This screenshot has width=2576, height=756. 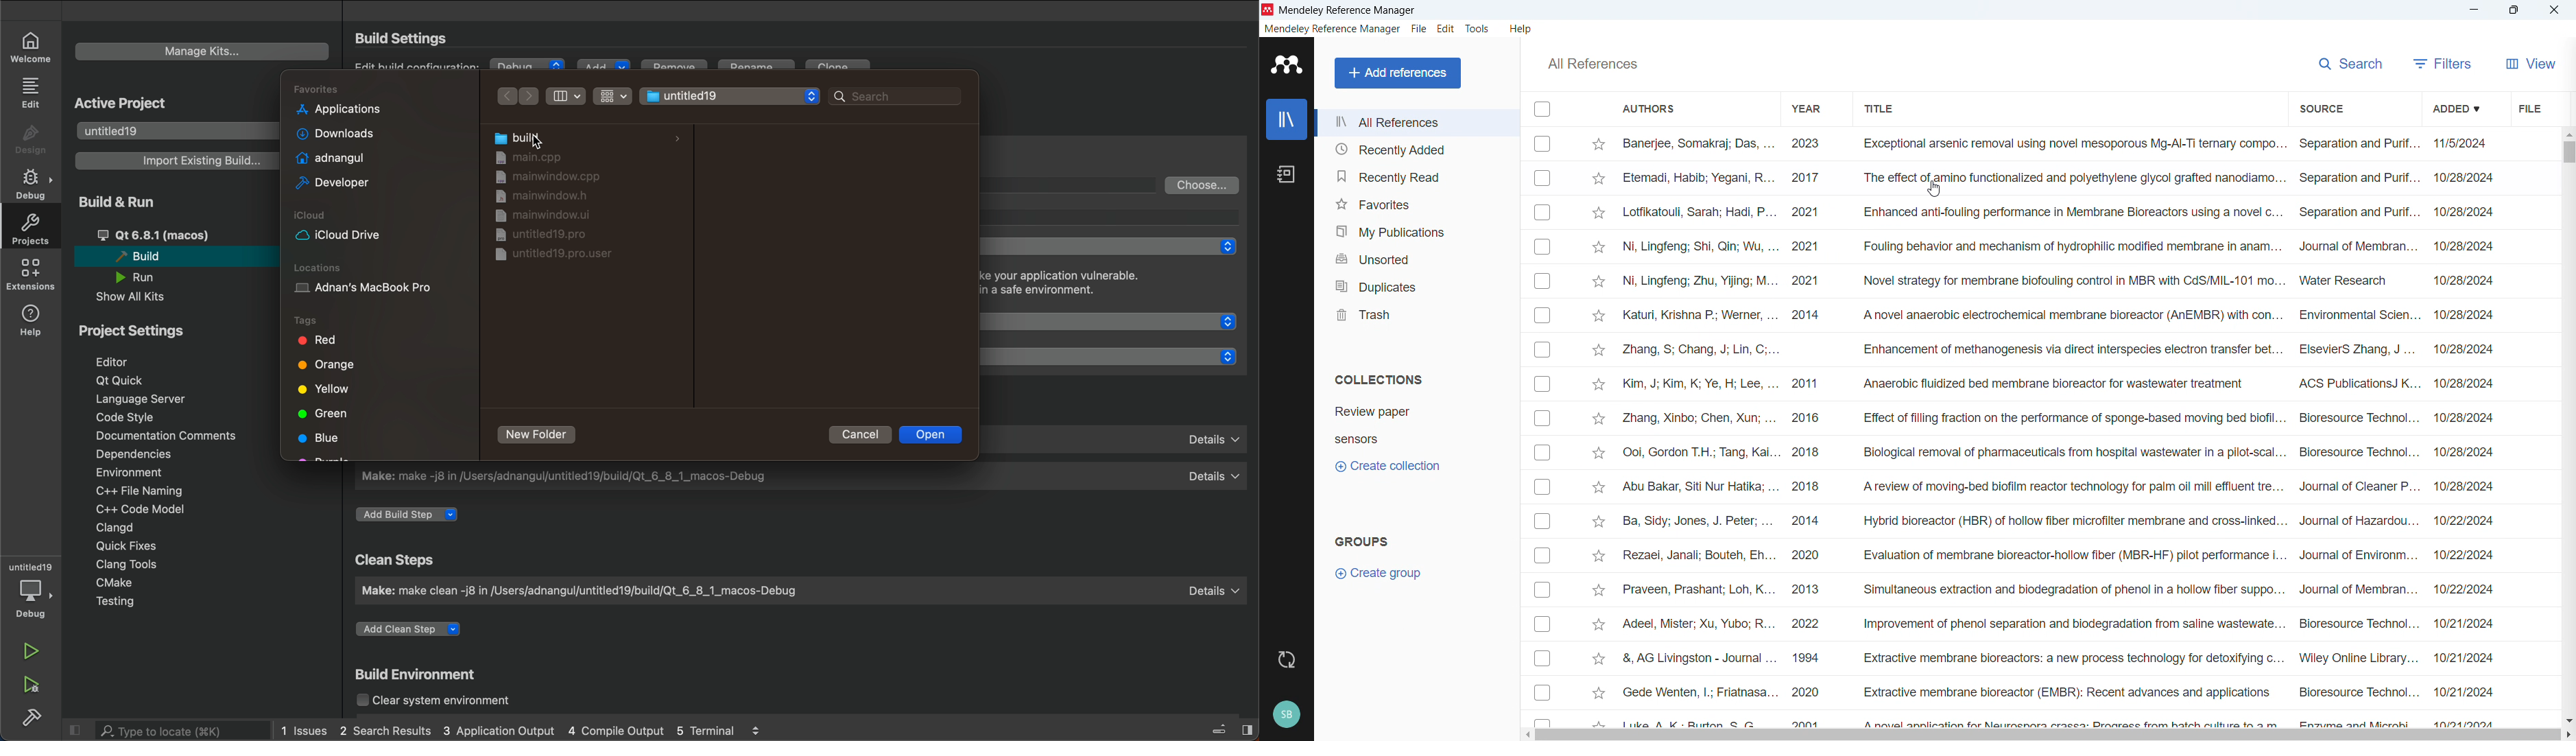 What do you see at coordinates (2465, 430) in the screenshot?
I see `Date of addition of individual entries ` at bounding box center [2465, 430].